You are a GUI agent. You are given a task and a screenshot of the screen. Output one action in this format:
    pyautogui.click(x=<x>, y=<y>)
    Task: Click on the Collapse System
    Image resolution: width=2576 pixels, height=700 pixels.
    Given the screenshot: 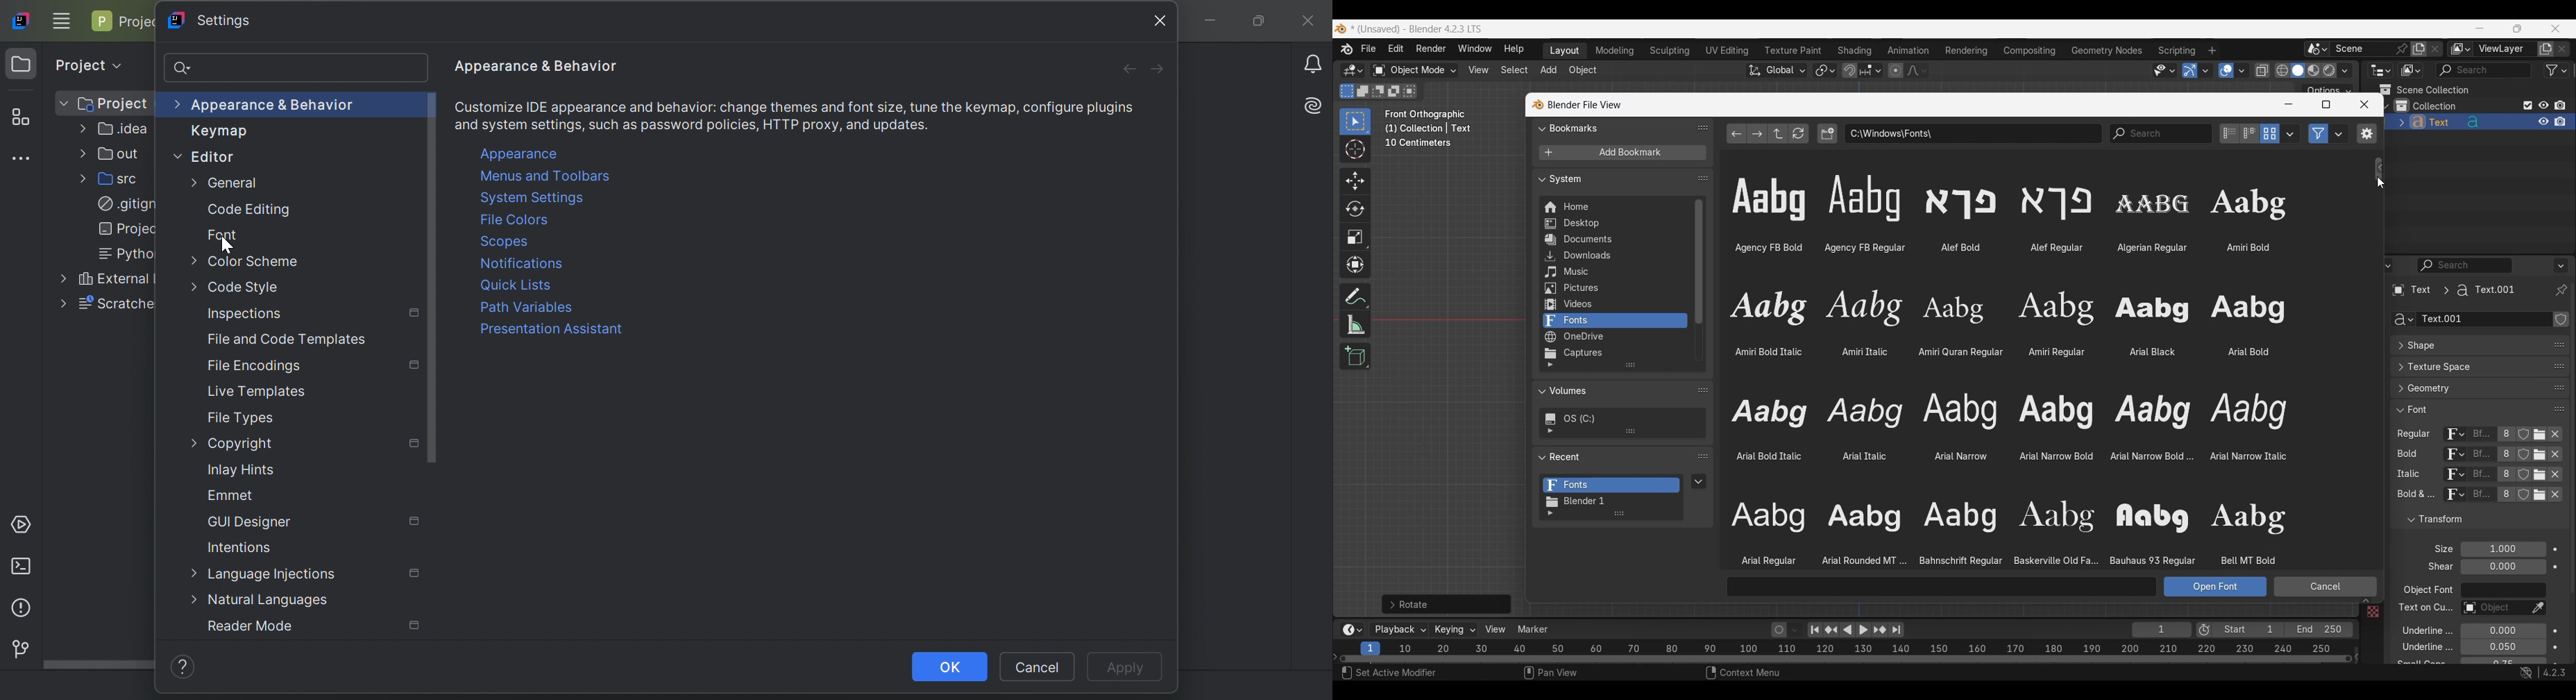 What is the action you would take?
    pyautogui.click(x=1614, y=178)
    